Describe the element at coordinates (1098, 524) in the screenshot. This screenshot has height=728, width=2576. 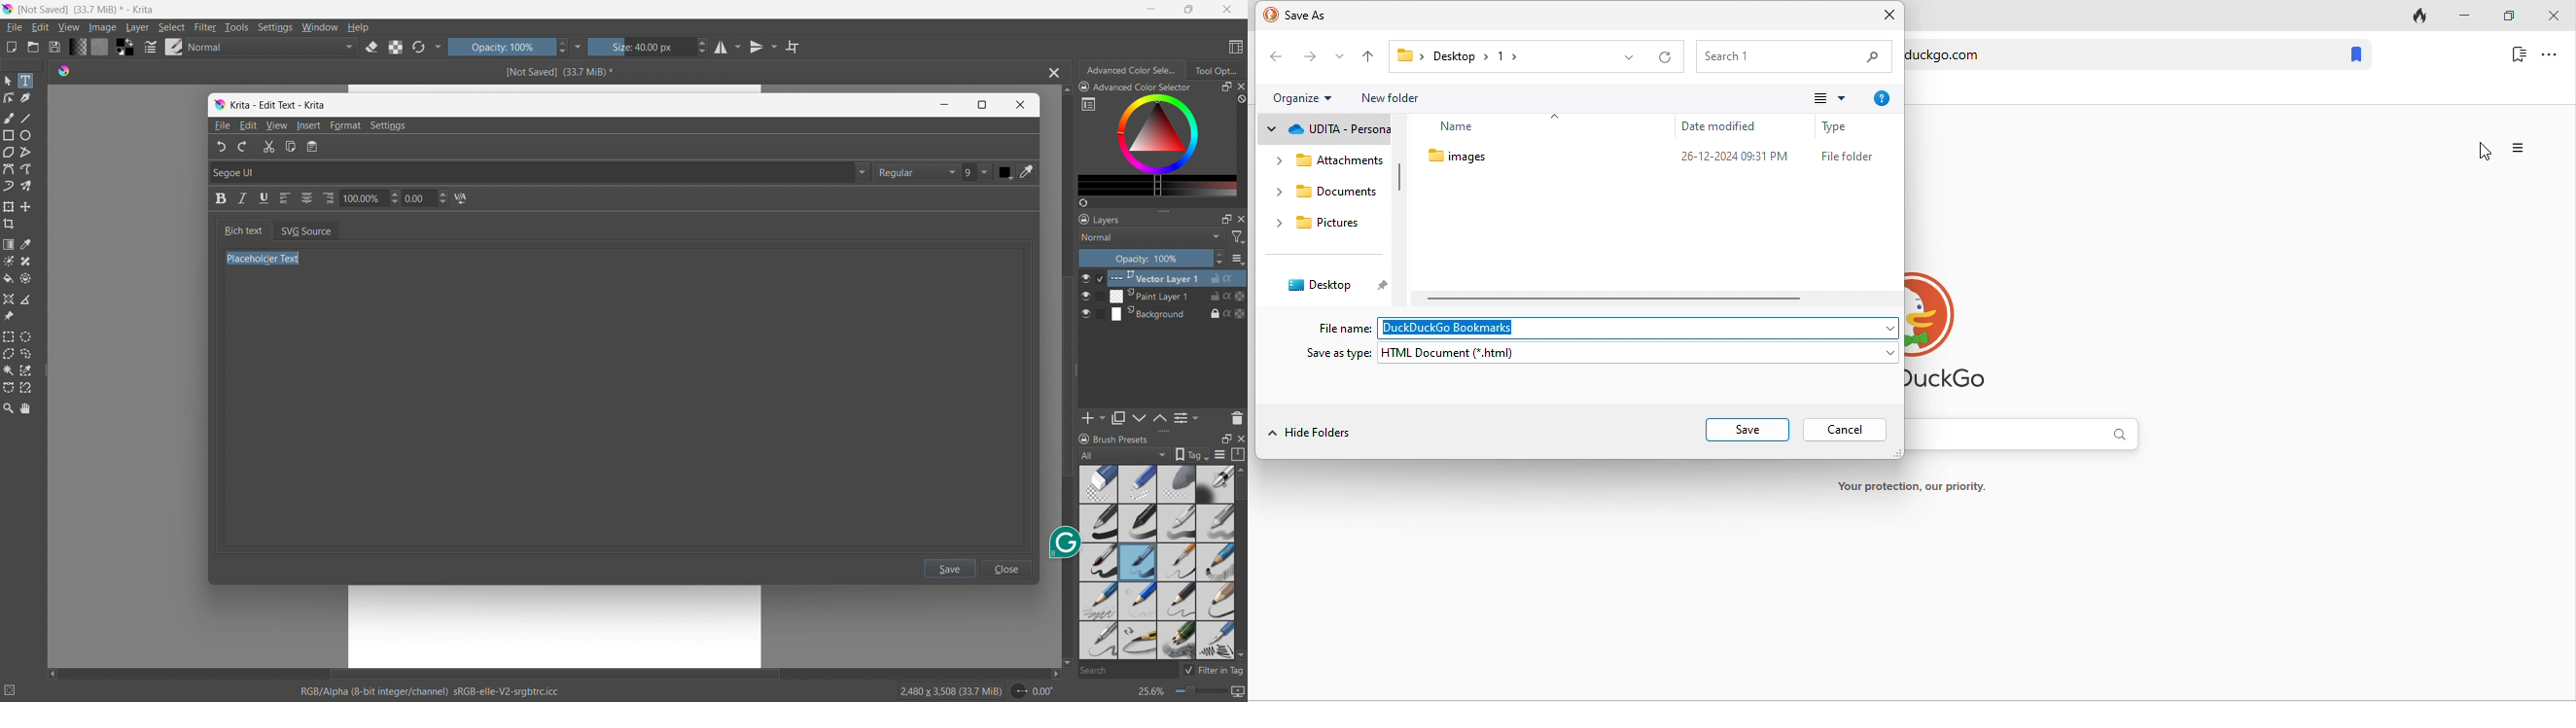
I see `bold pen` at that location.